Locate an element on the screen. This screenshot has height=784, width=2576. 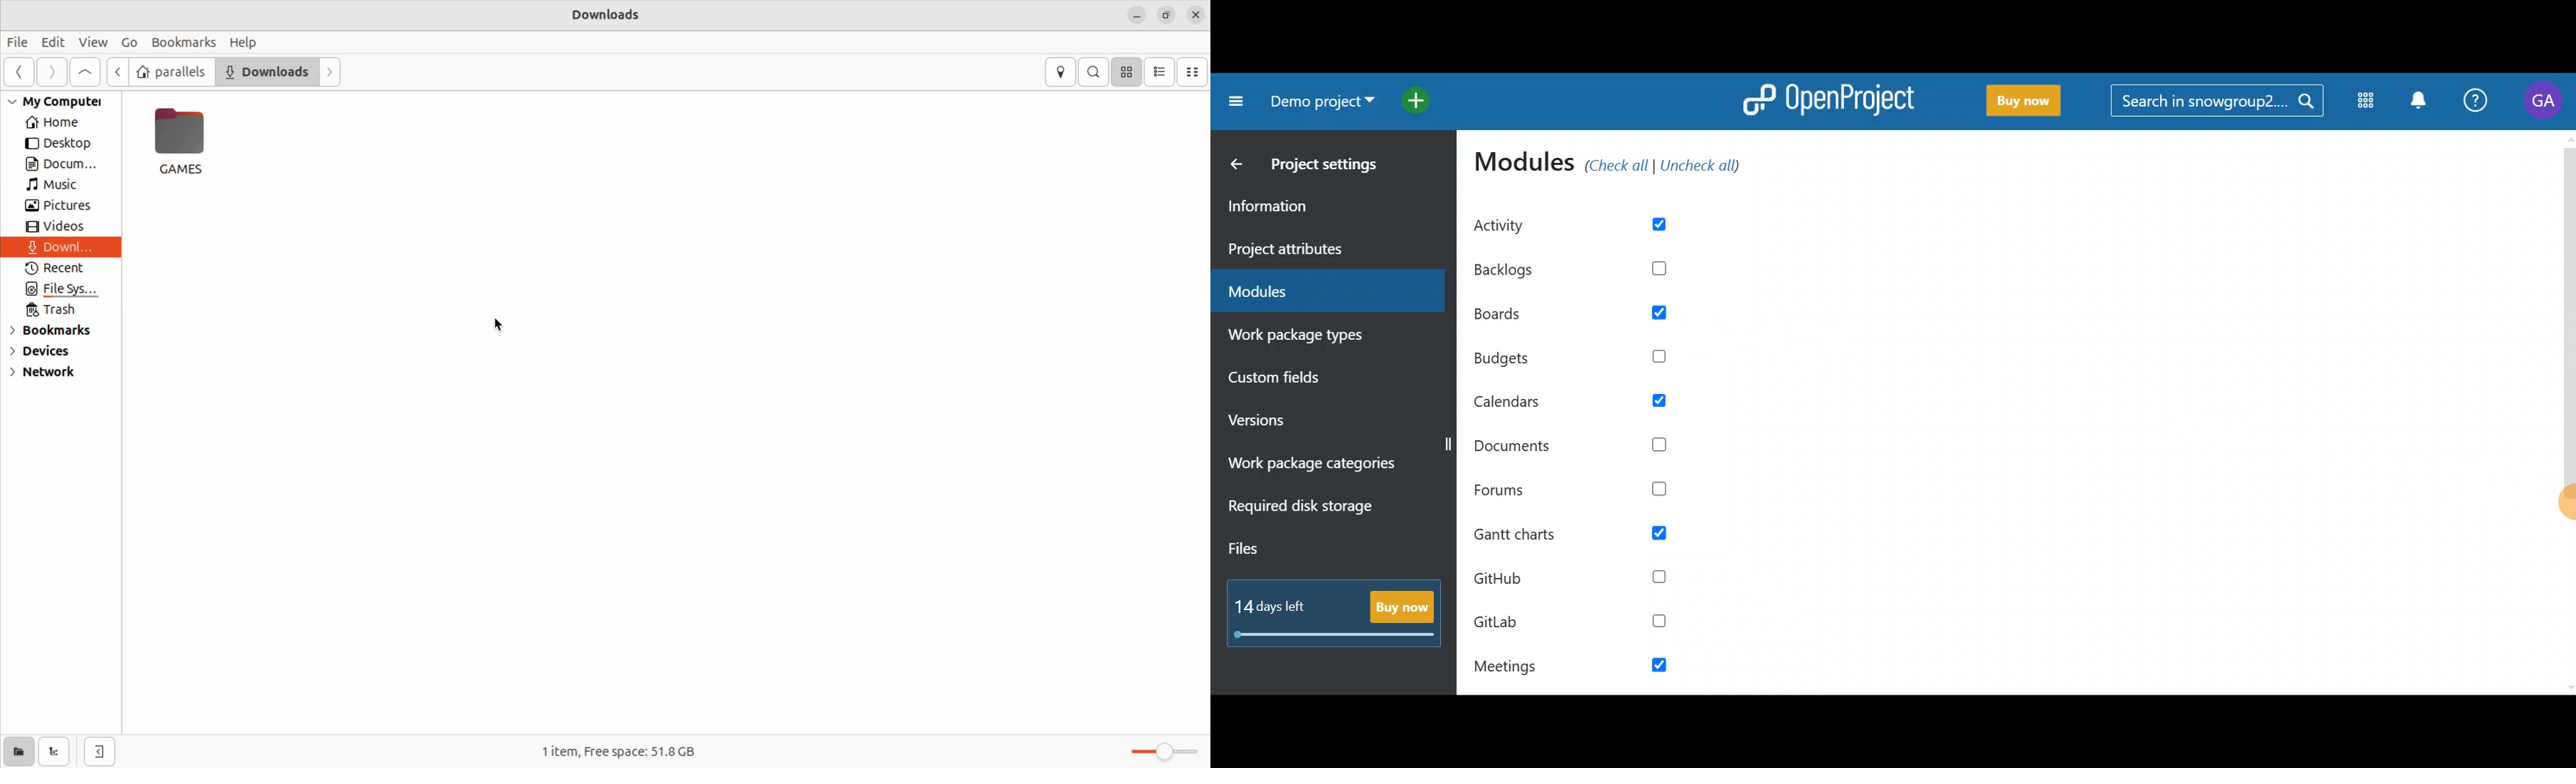
cursor is located at coordinates (508, 325).